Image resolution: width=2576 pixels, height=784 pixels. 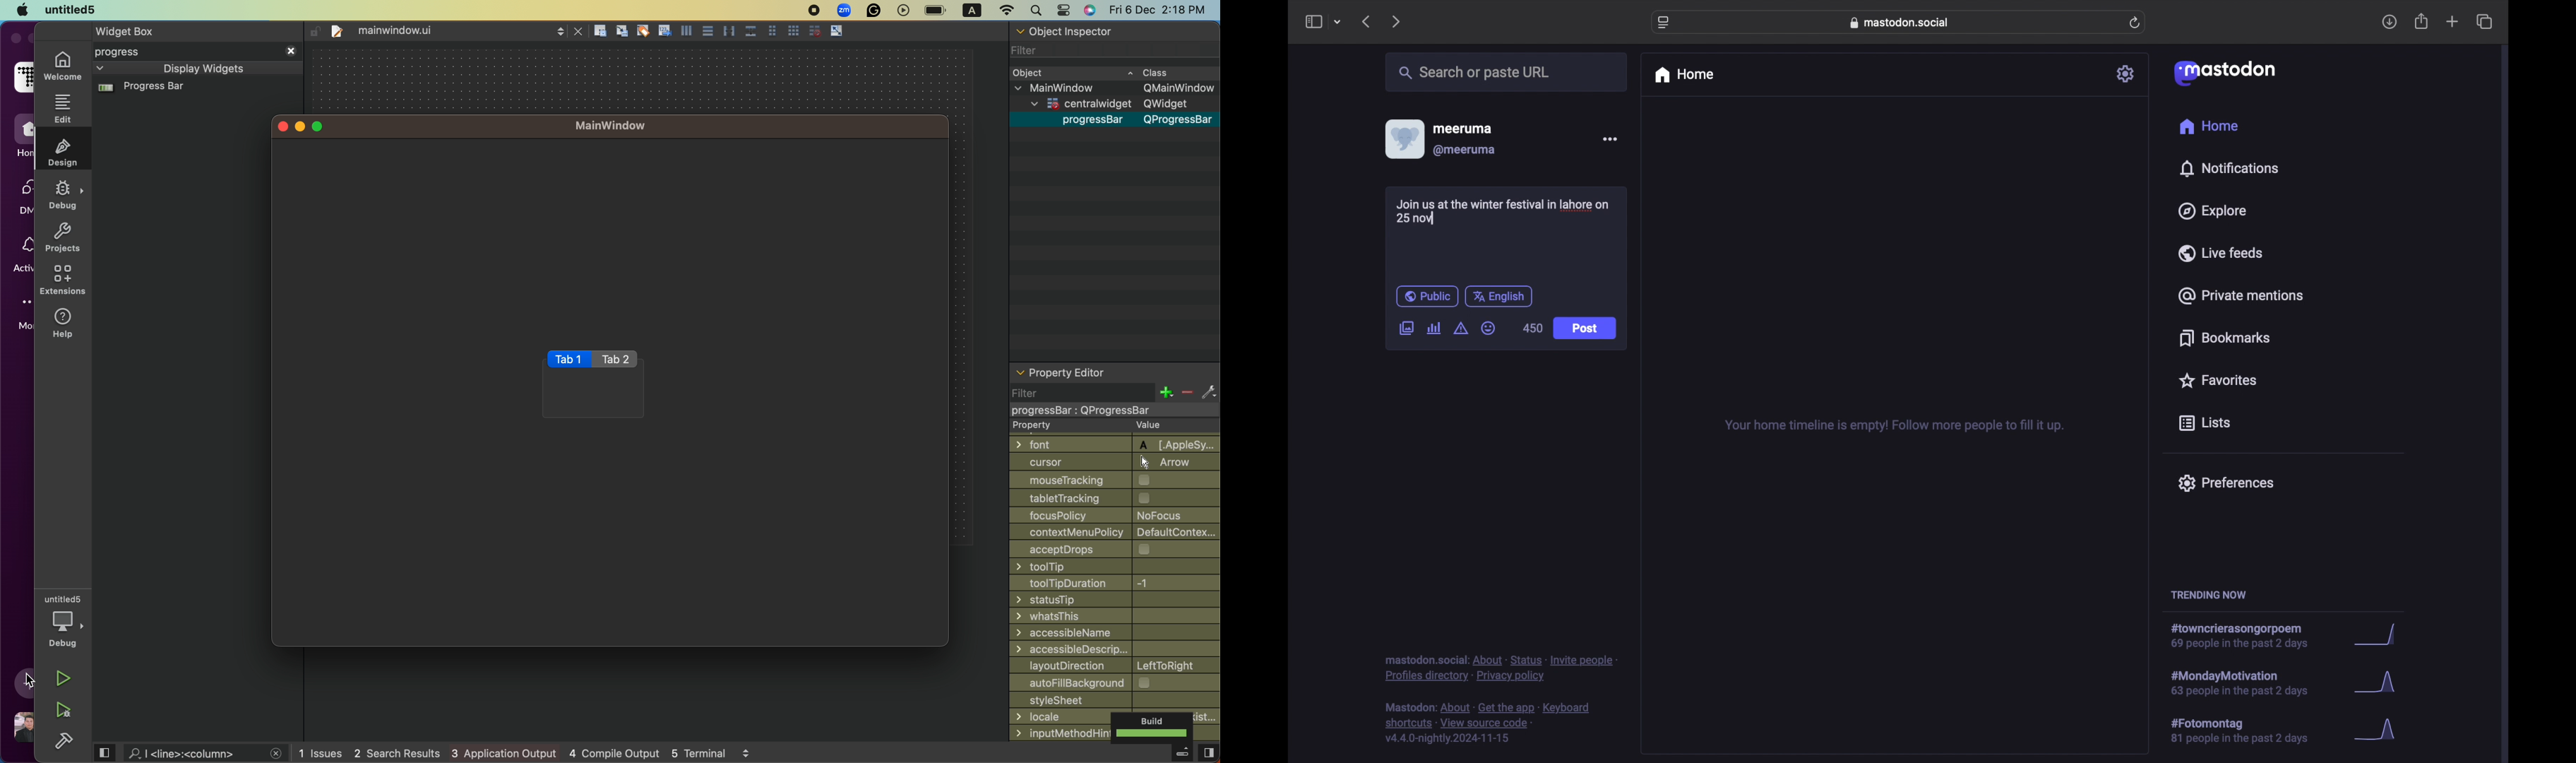 I want to click on private mentions, so click(x=2241, y=295).